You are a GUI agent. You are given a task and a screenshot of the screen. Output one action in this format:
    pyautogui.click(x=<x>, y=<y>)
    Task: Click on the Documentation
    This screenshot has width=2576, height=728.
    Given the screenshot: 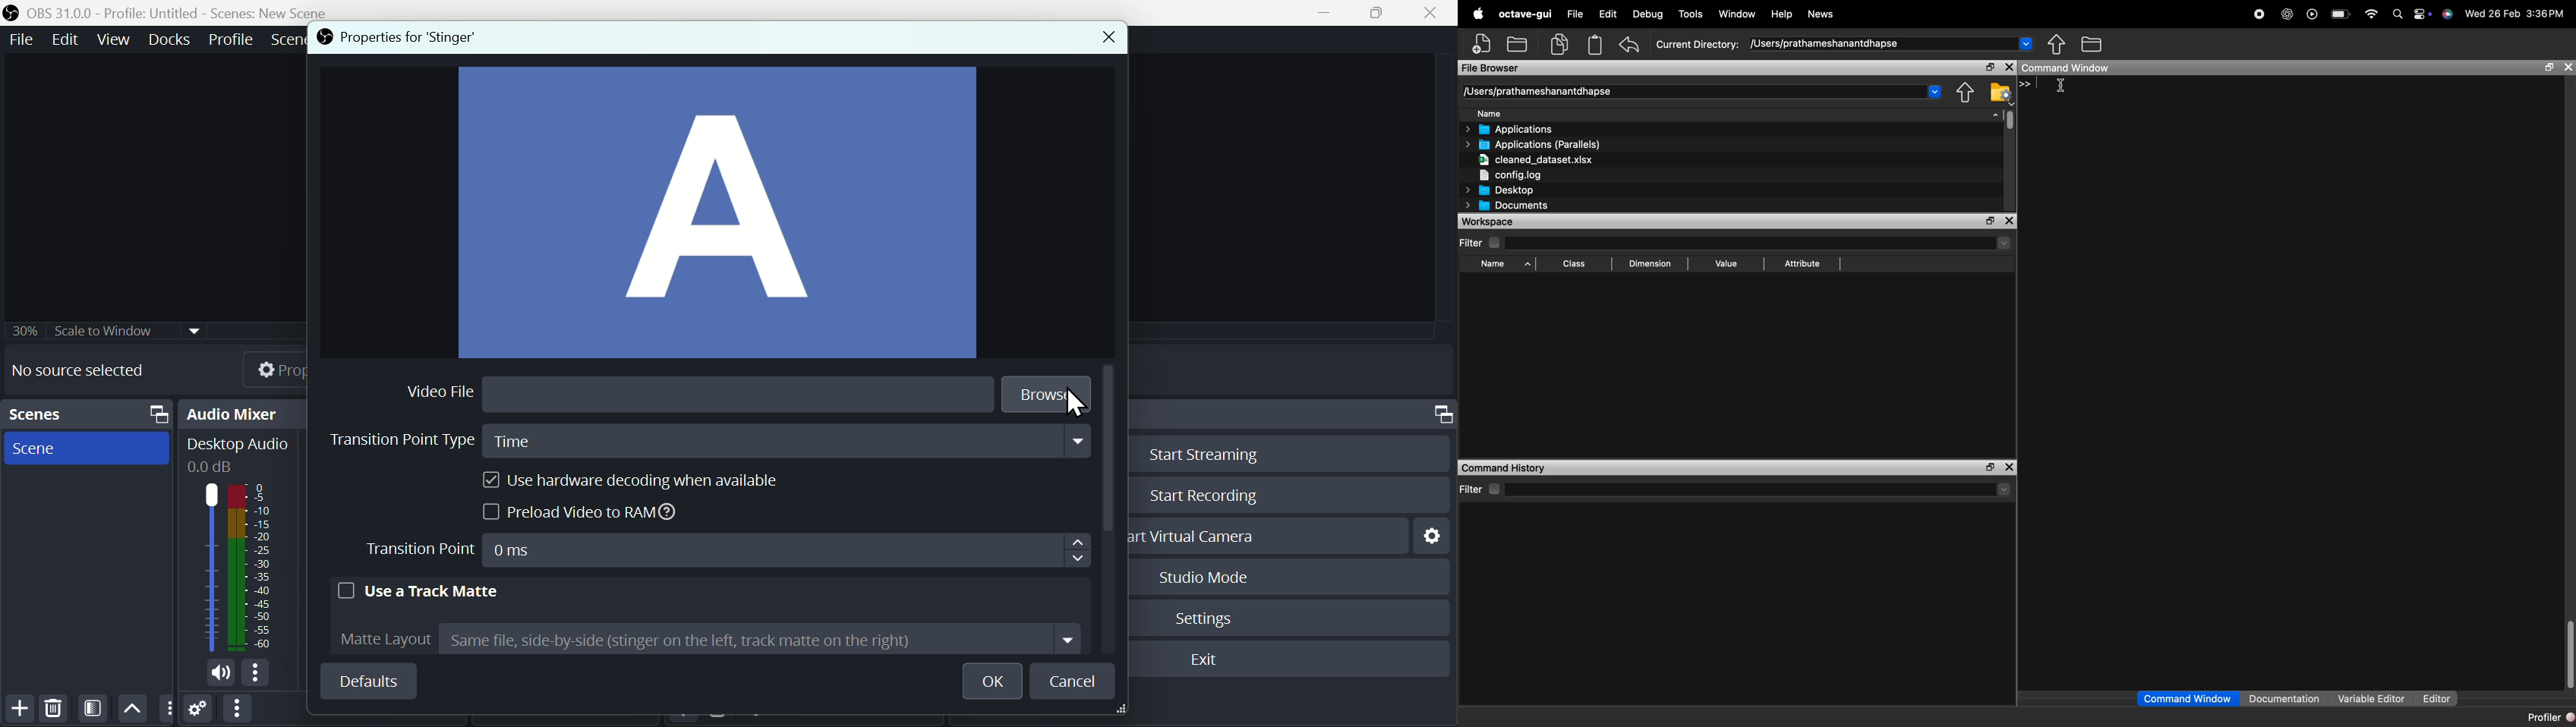 What is the action you would take?
    pyautogui.click(x=2282, y=698)
    